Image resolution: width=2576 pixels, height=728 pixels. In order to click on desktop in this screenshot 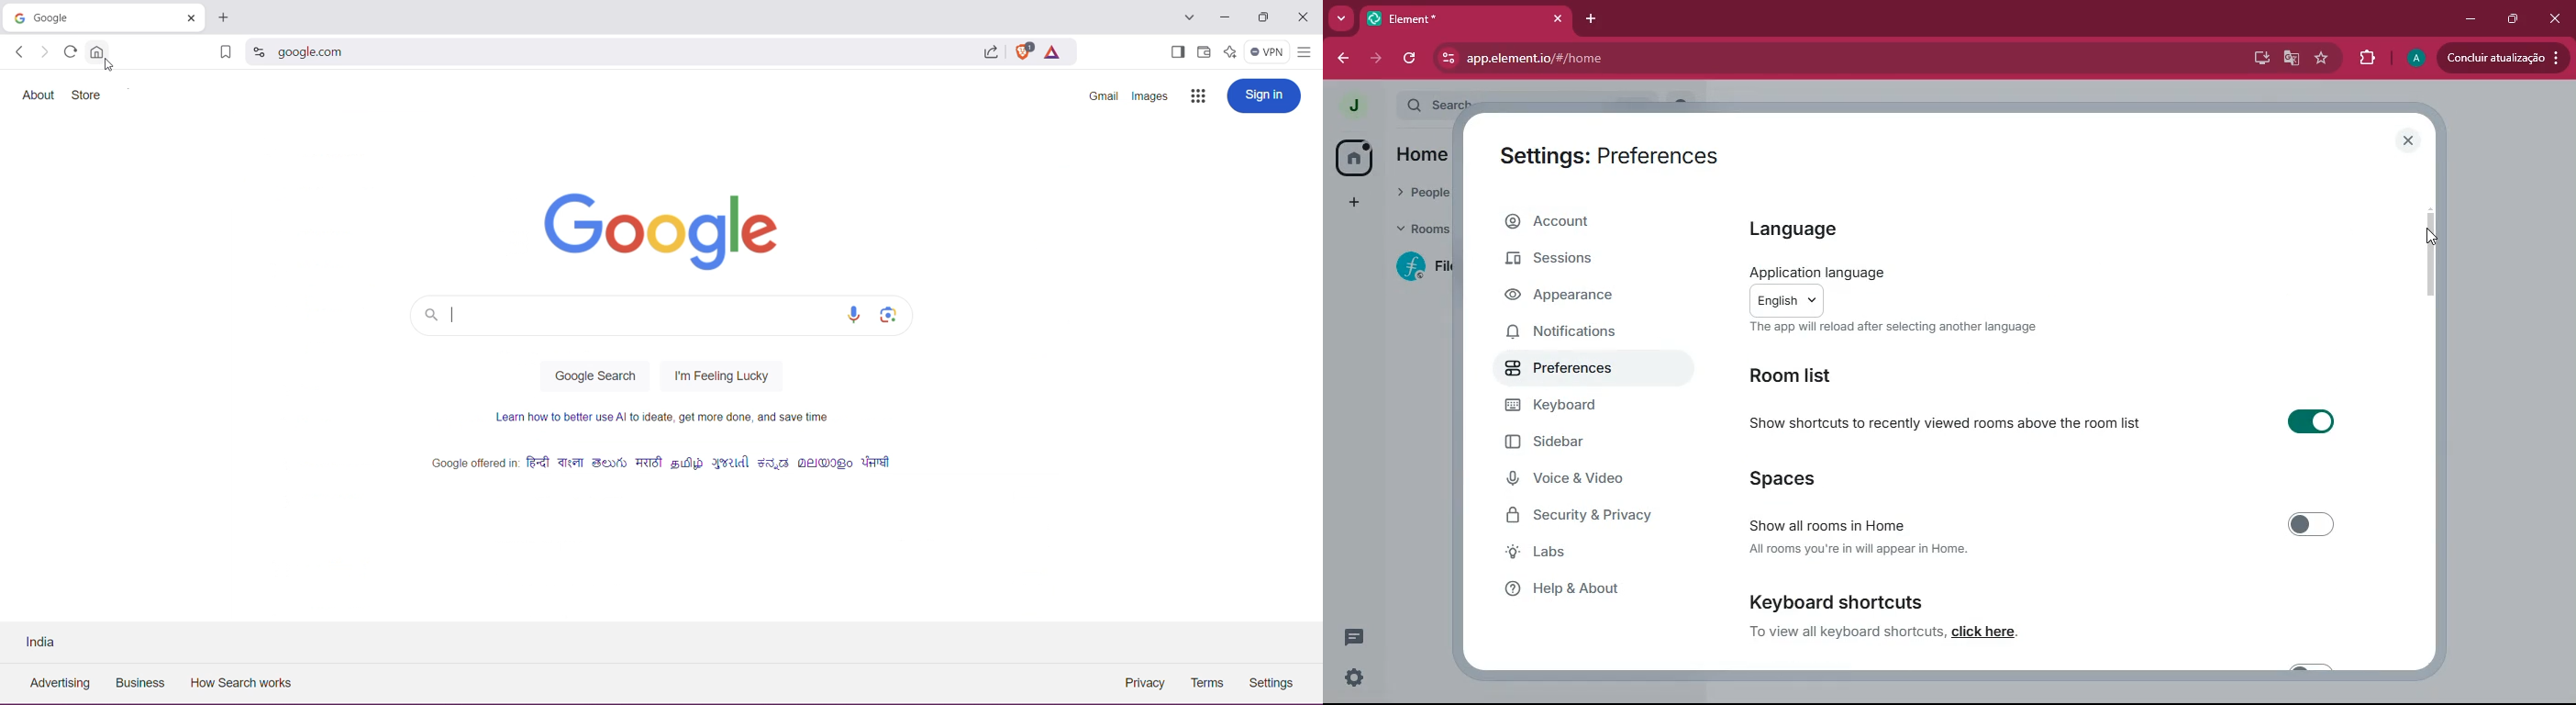, I will do `click(2260, 59)`.